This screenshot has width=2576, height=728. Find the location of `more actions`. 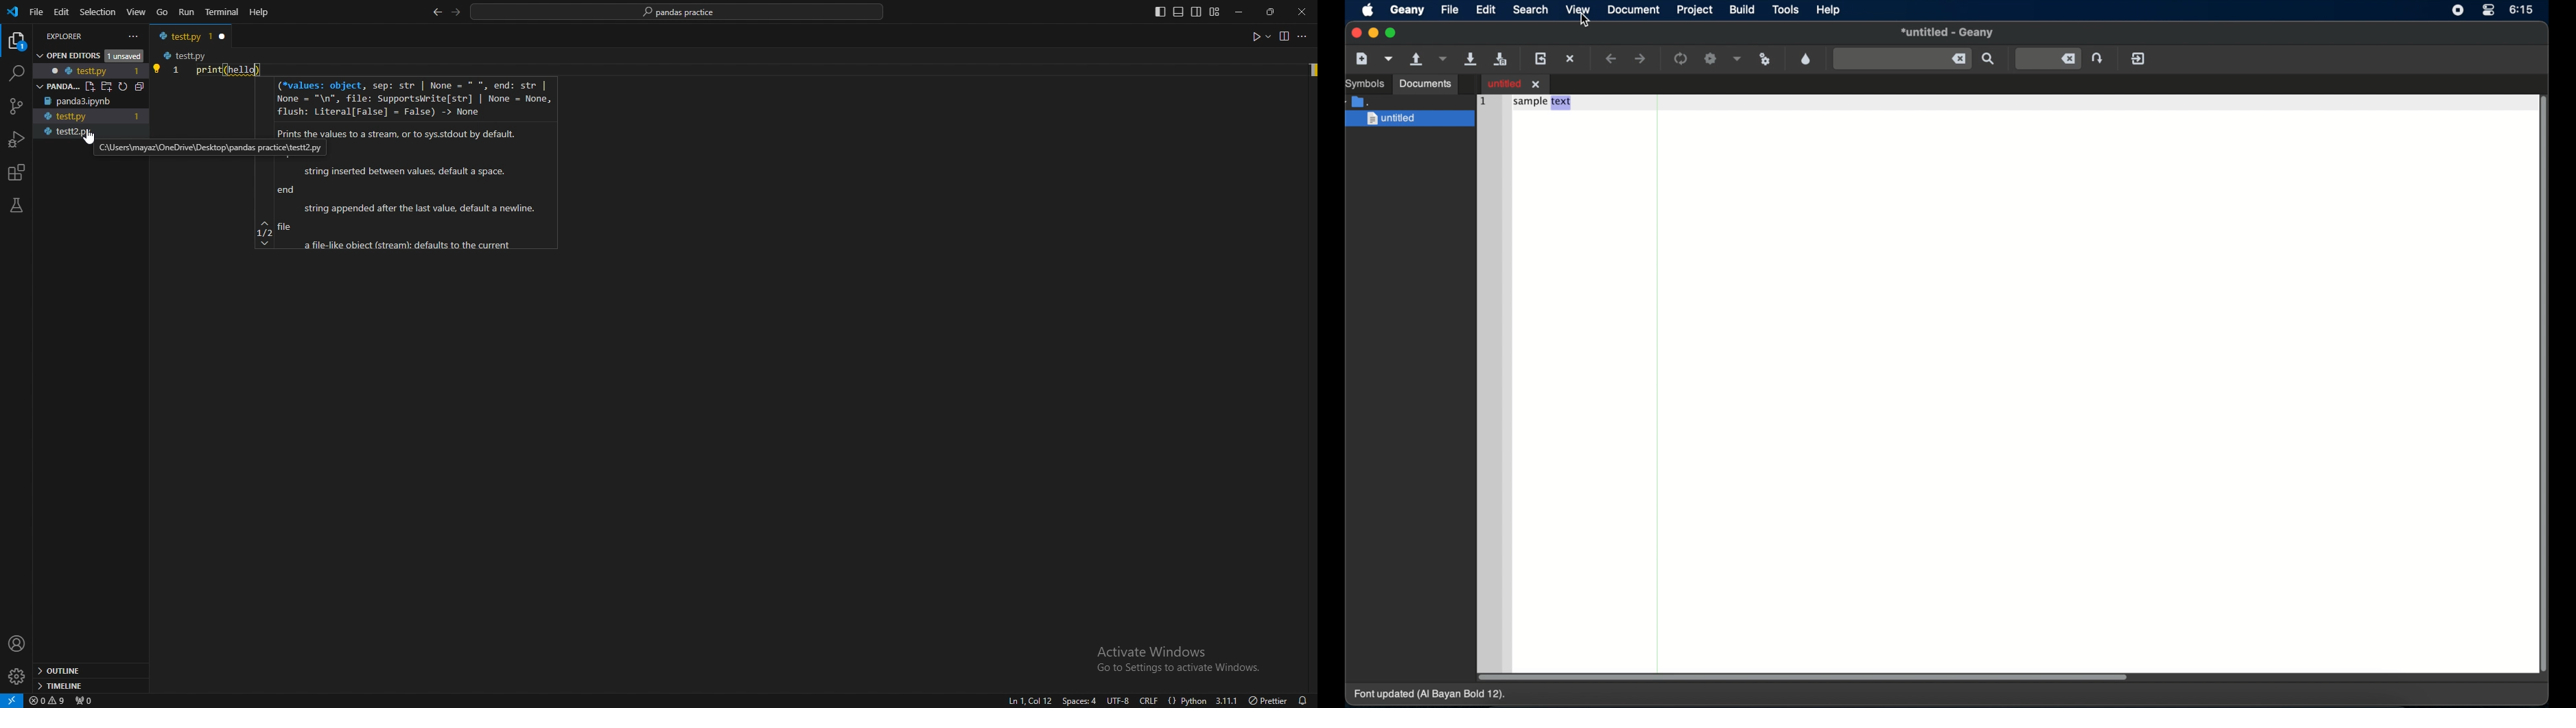

more actions is located at coordinates (134, 36).